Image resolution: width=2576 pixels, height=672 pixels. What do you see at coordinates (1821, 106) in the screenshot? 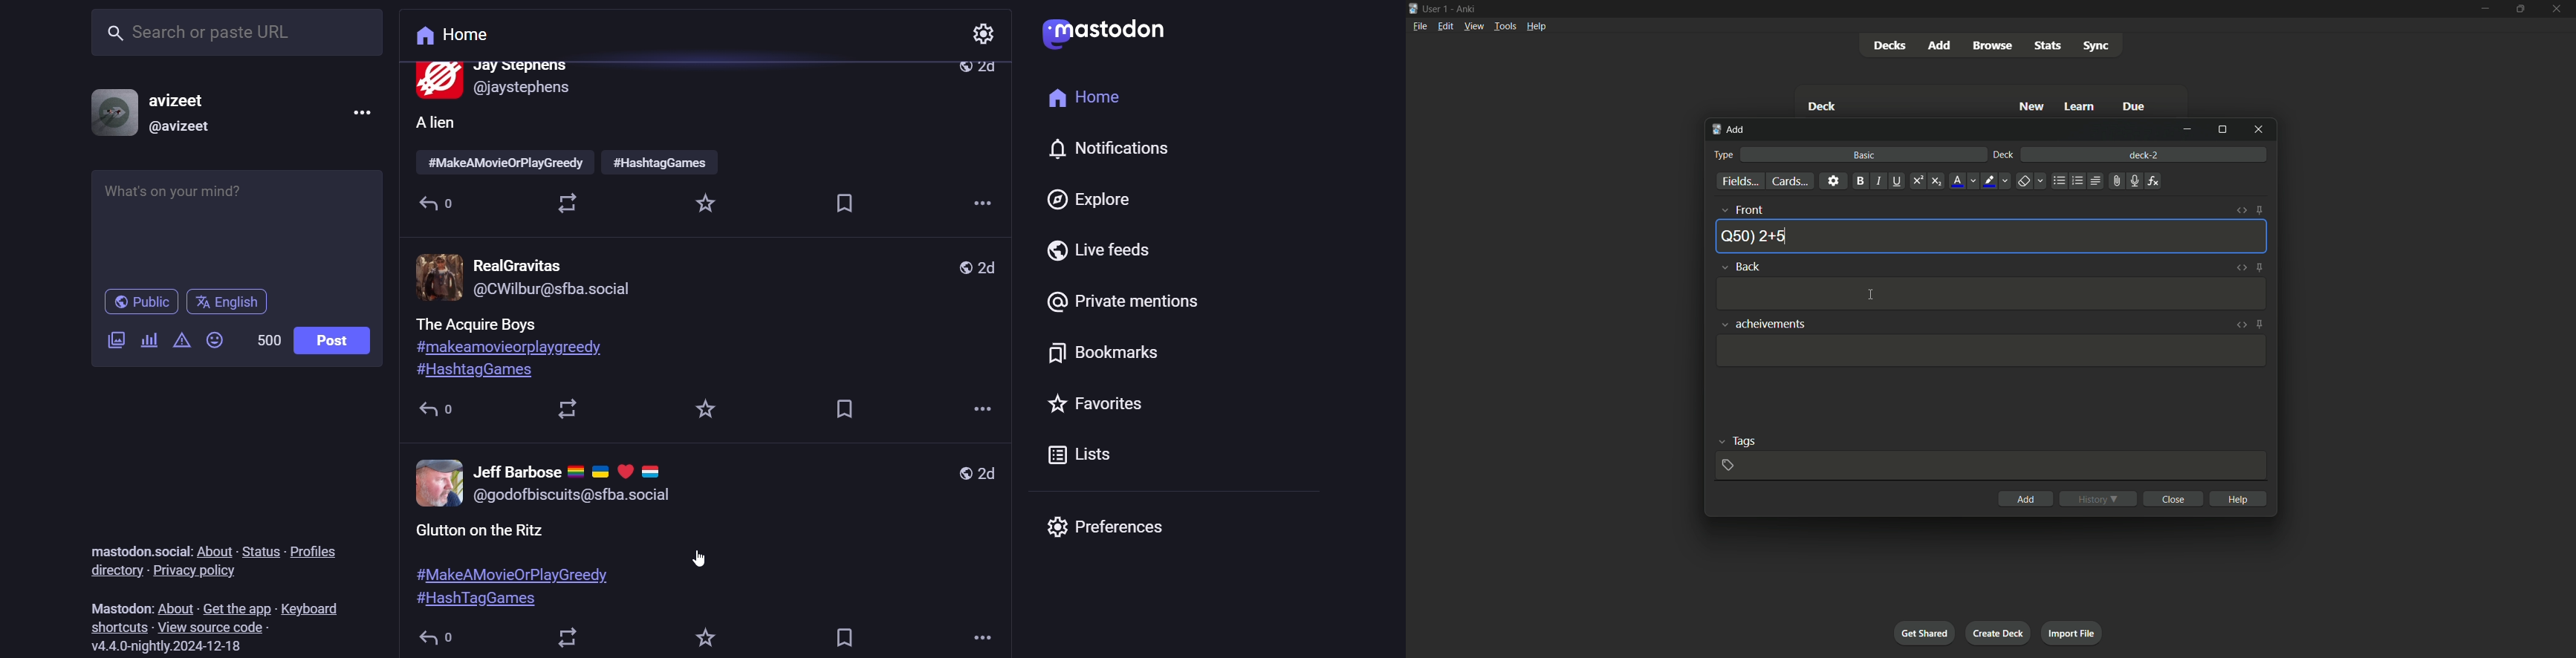
I see `Deck` at bounding box center [1821, 106].